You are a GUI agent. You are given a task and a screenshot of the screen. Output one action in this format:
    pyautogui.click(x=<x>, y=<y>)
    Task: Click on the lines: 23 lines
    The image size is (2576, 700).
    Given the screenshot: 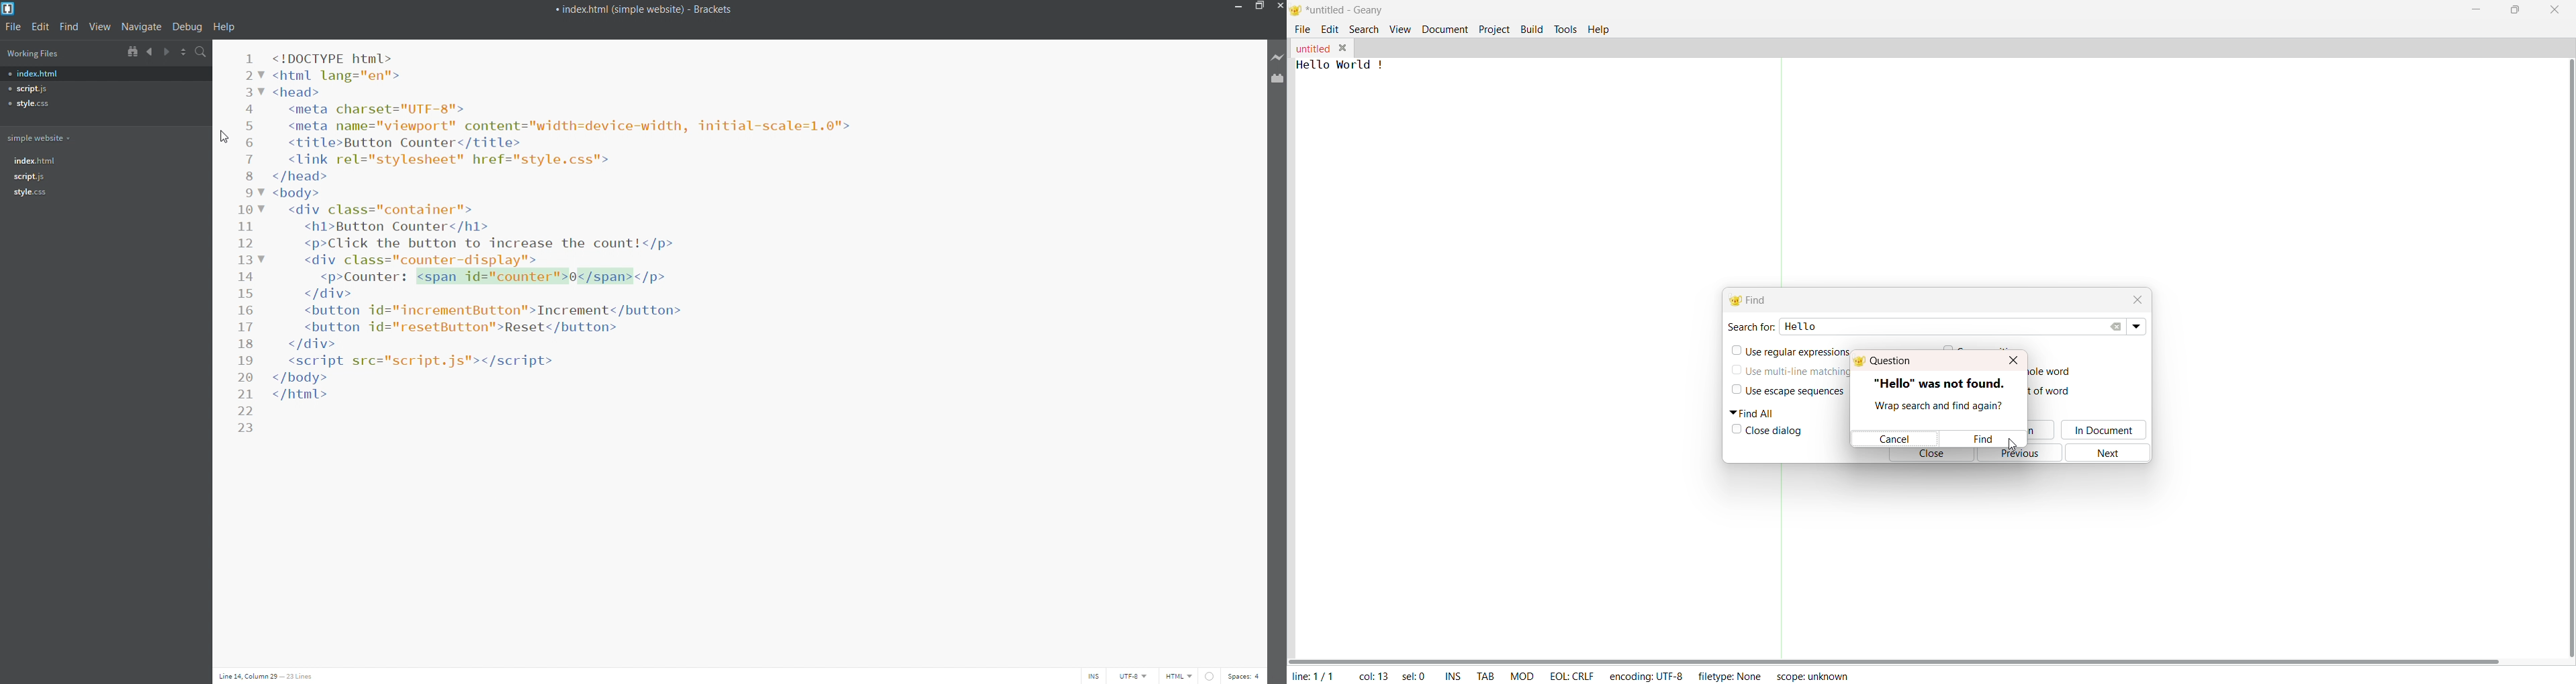 What is the action you would take?
    pyautogui.click(x=301, y=677)
    